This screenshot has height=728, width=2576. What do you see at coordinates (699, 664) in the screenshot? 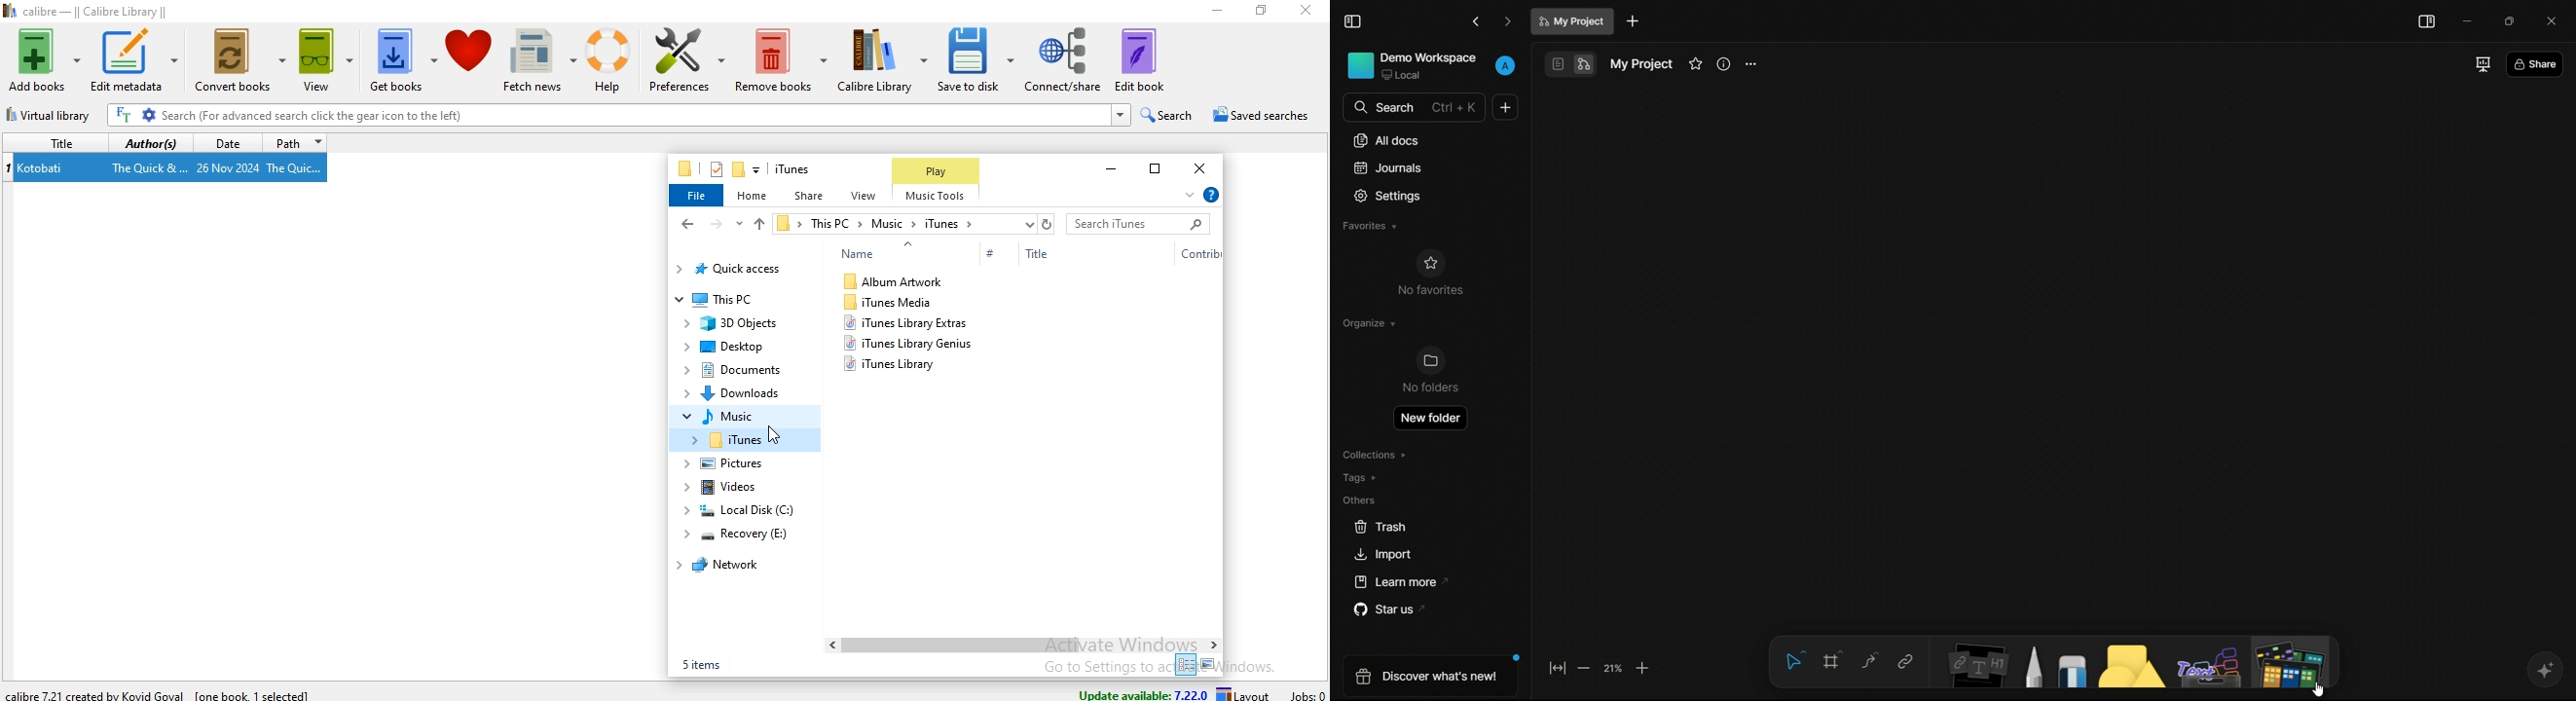
I see ` 5 items` at bounding box center [699, 664].